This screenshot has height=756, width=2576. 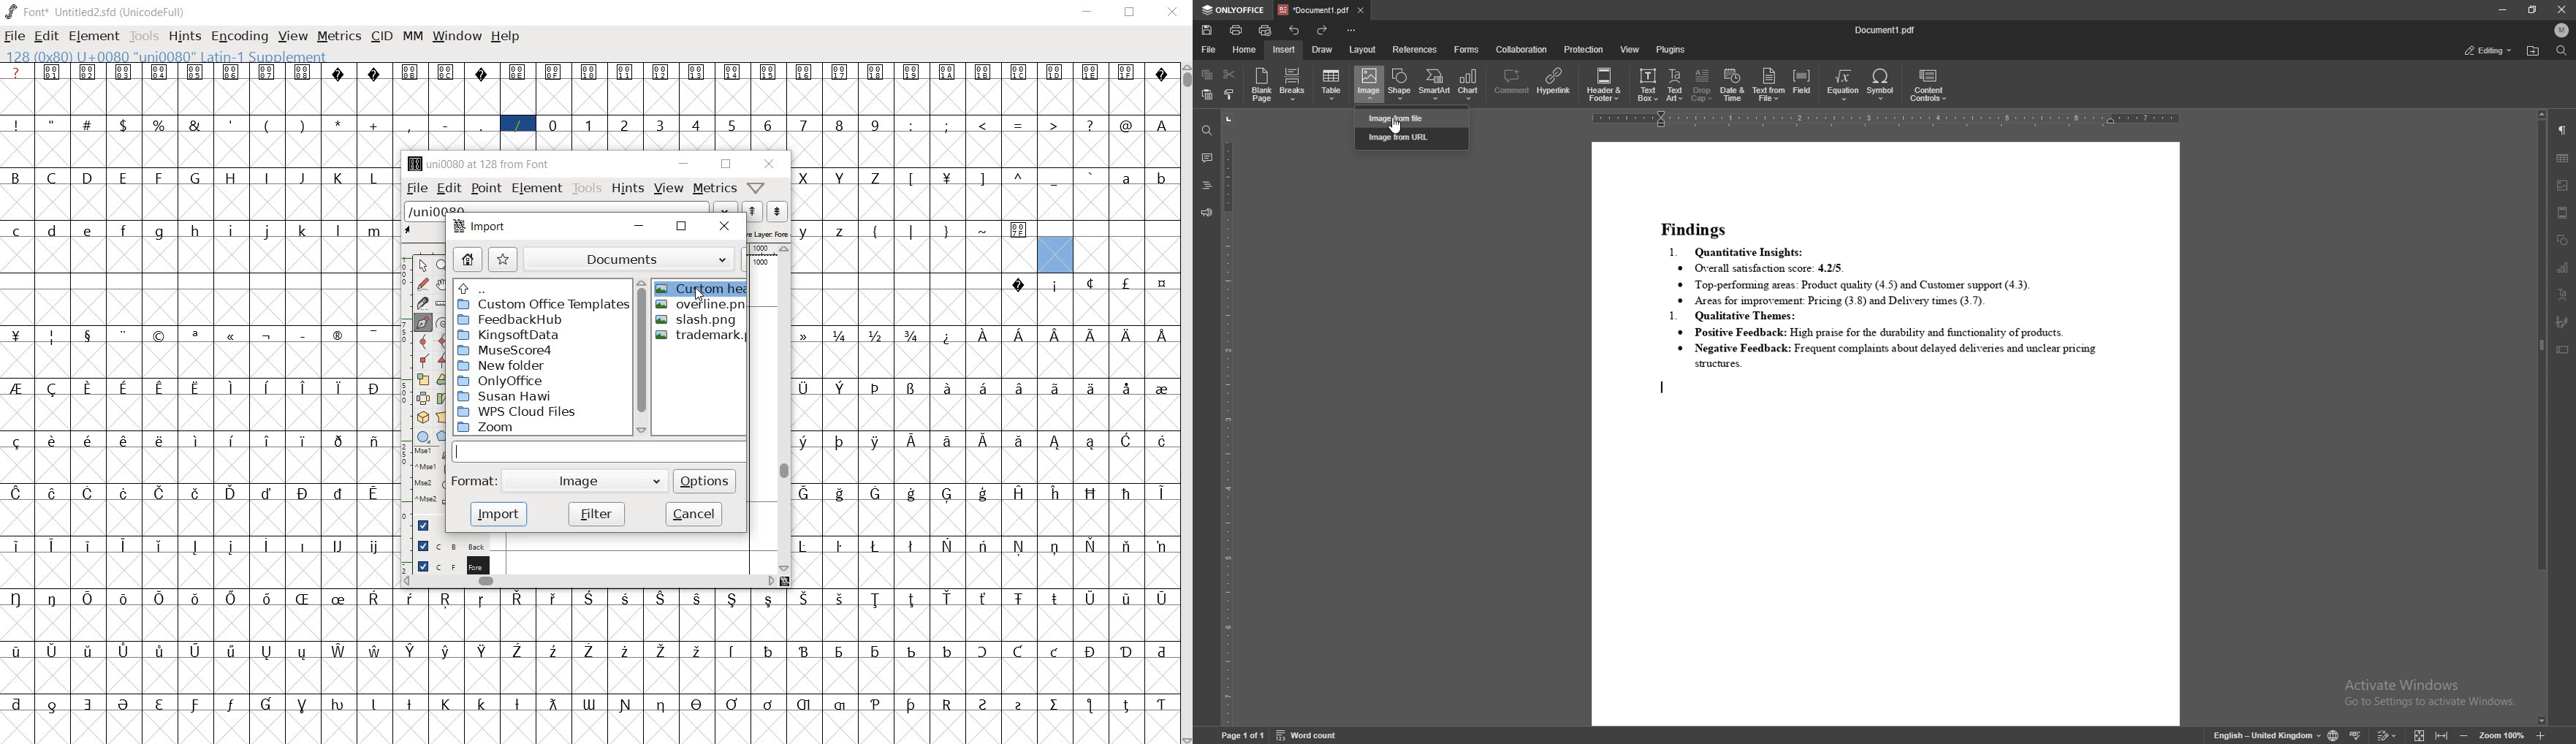 What do you see at coordinates (88, 177) in the screenshot?
I see `glyph` at bounding box center [88, 177].